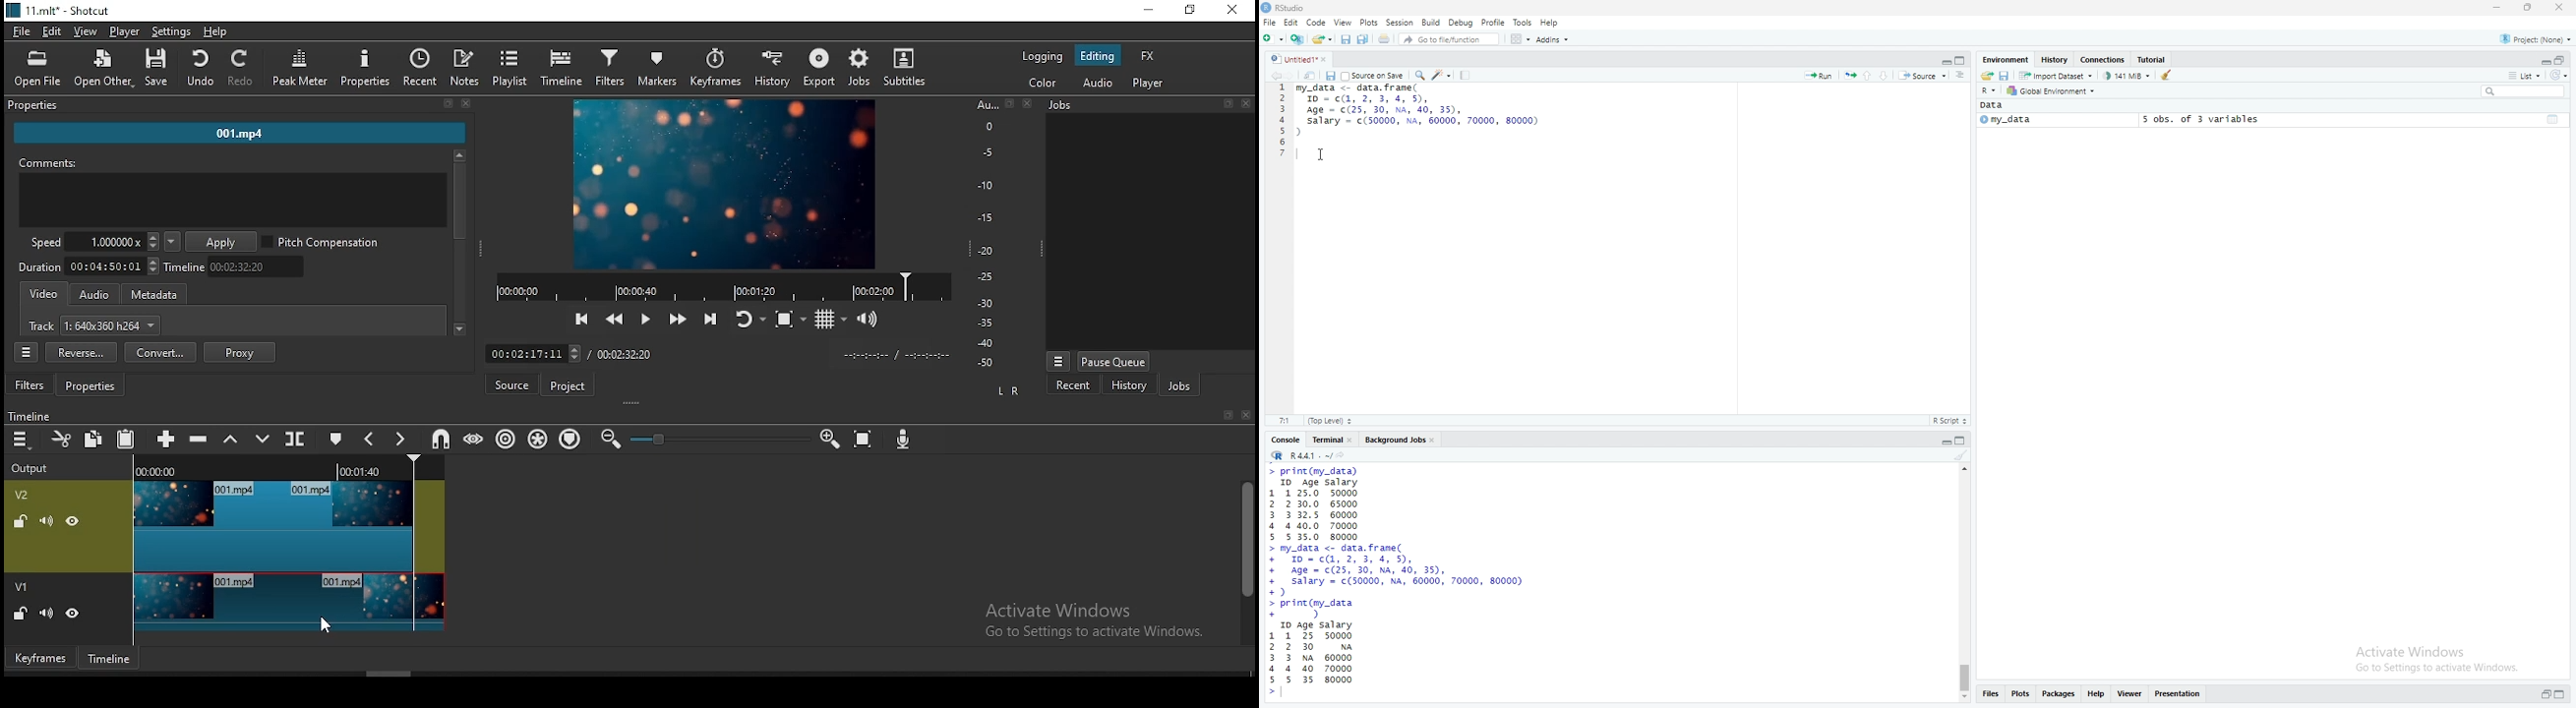 This screenshot has width=2576, height=728. What do you see at coordinates (510, 68) in the screenshot?
I see `playlist` at bounding box center [510, 68].